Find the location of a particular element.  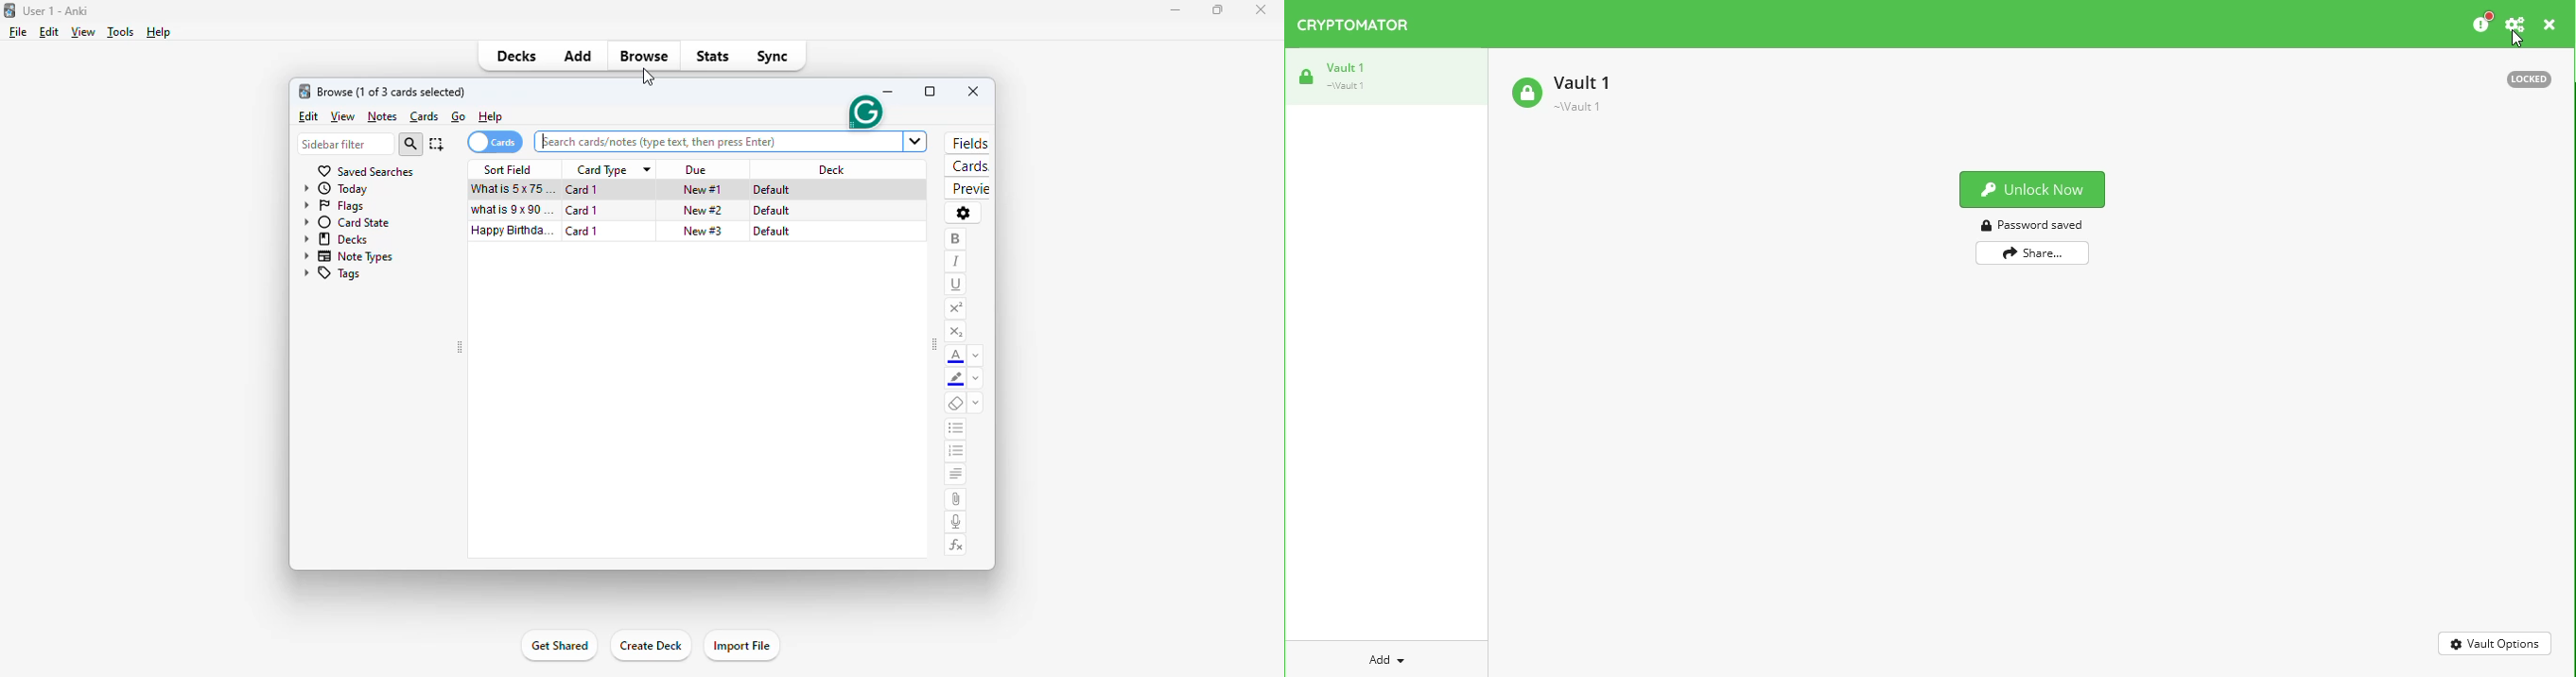

toggle sidebar is located at coordinates (935, 346).